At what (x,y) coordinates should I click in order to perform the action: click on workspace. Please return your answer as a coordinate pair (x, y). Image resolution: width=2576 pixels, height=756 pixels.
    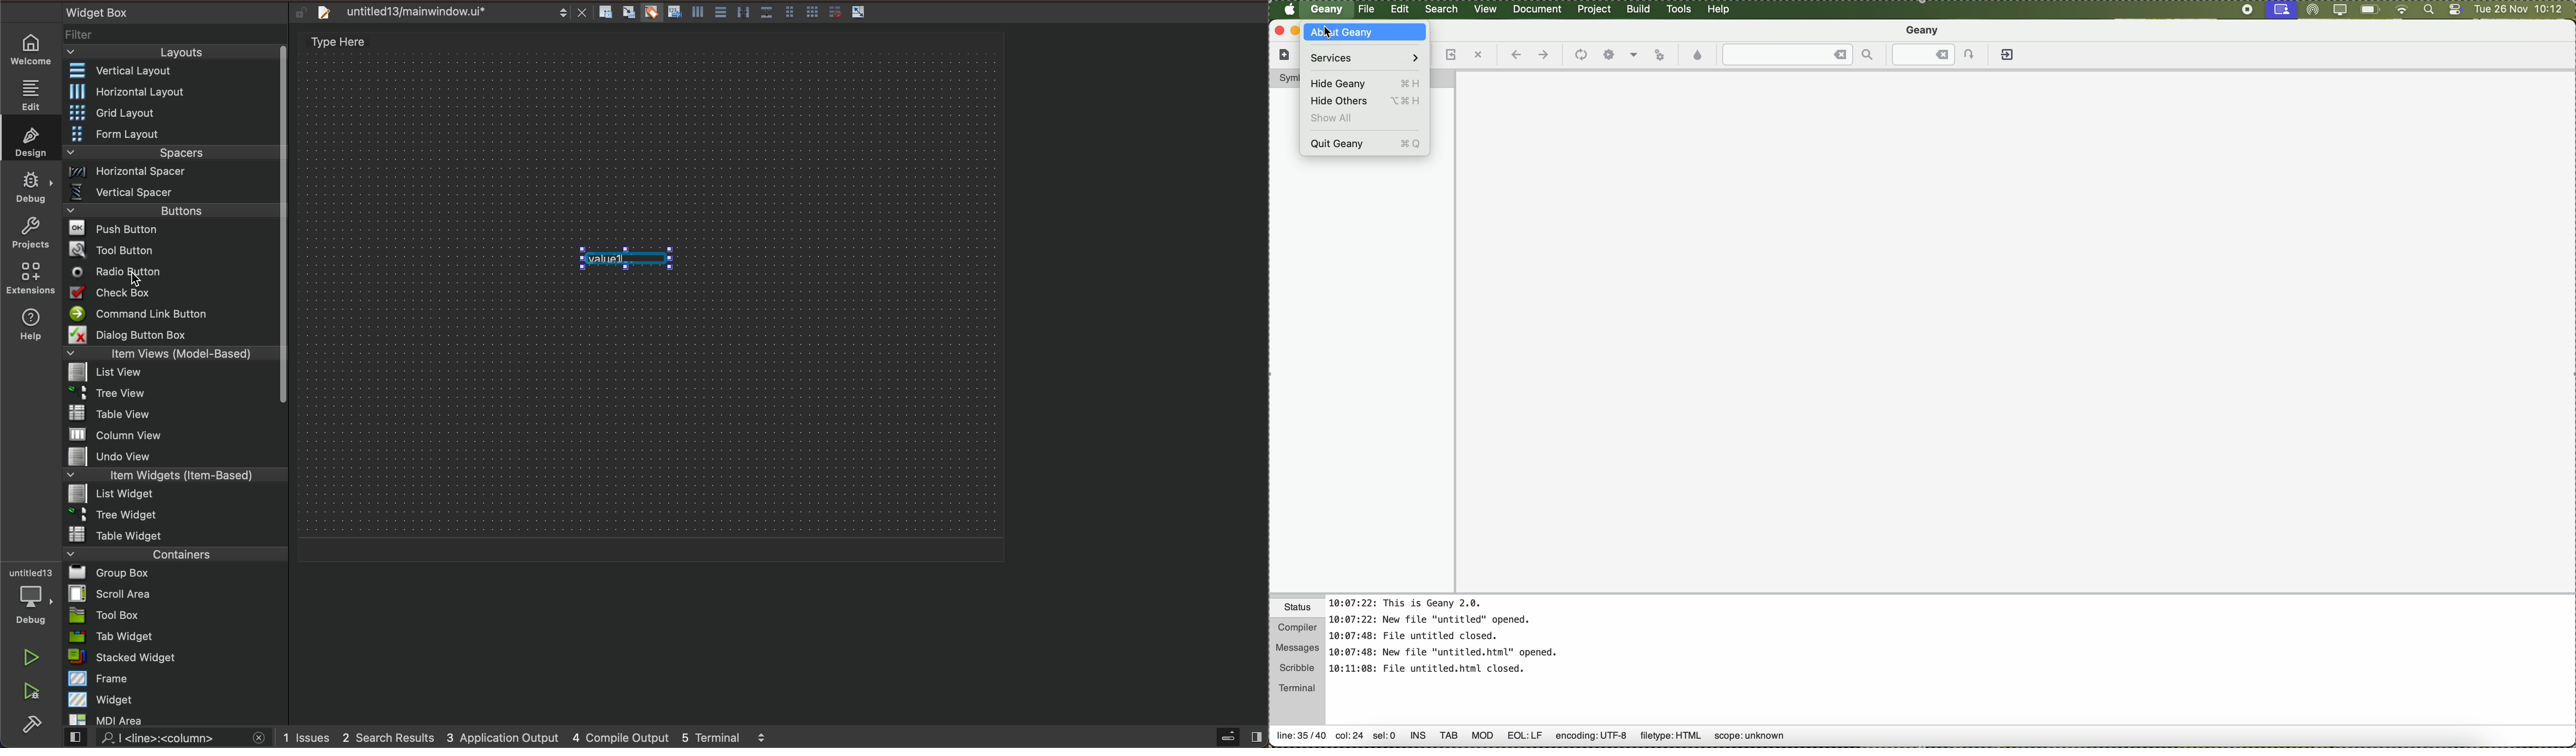
    Looking at the image, I should click on (2015, 332).